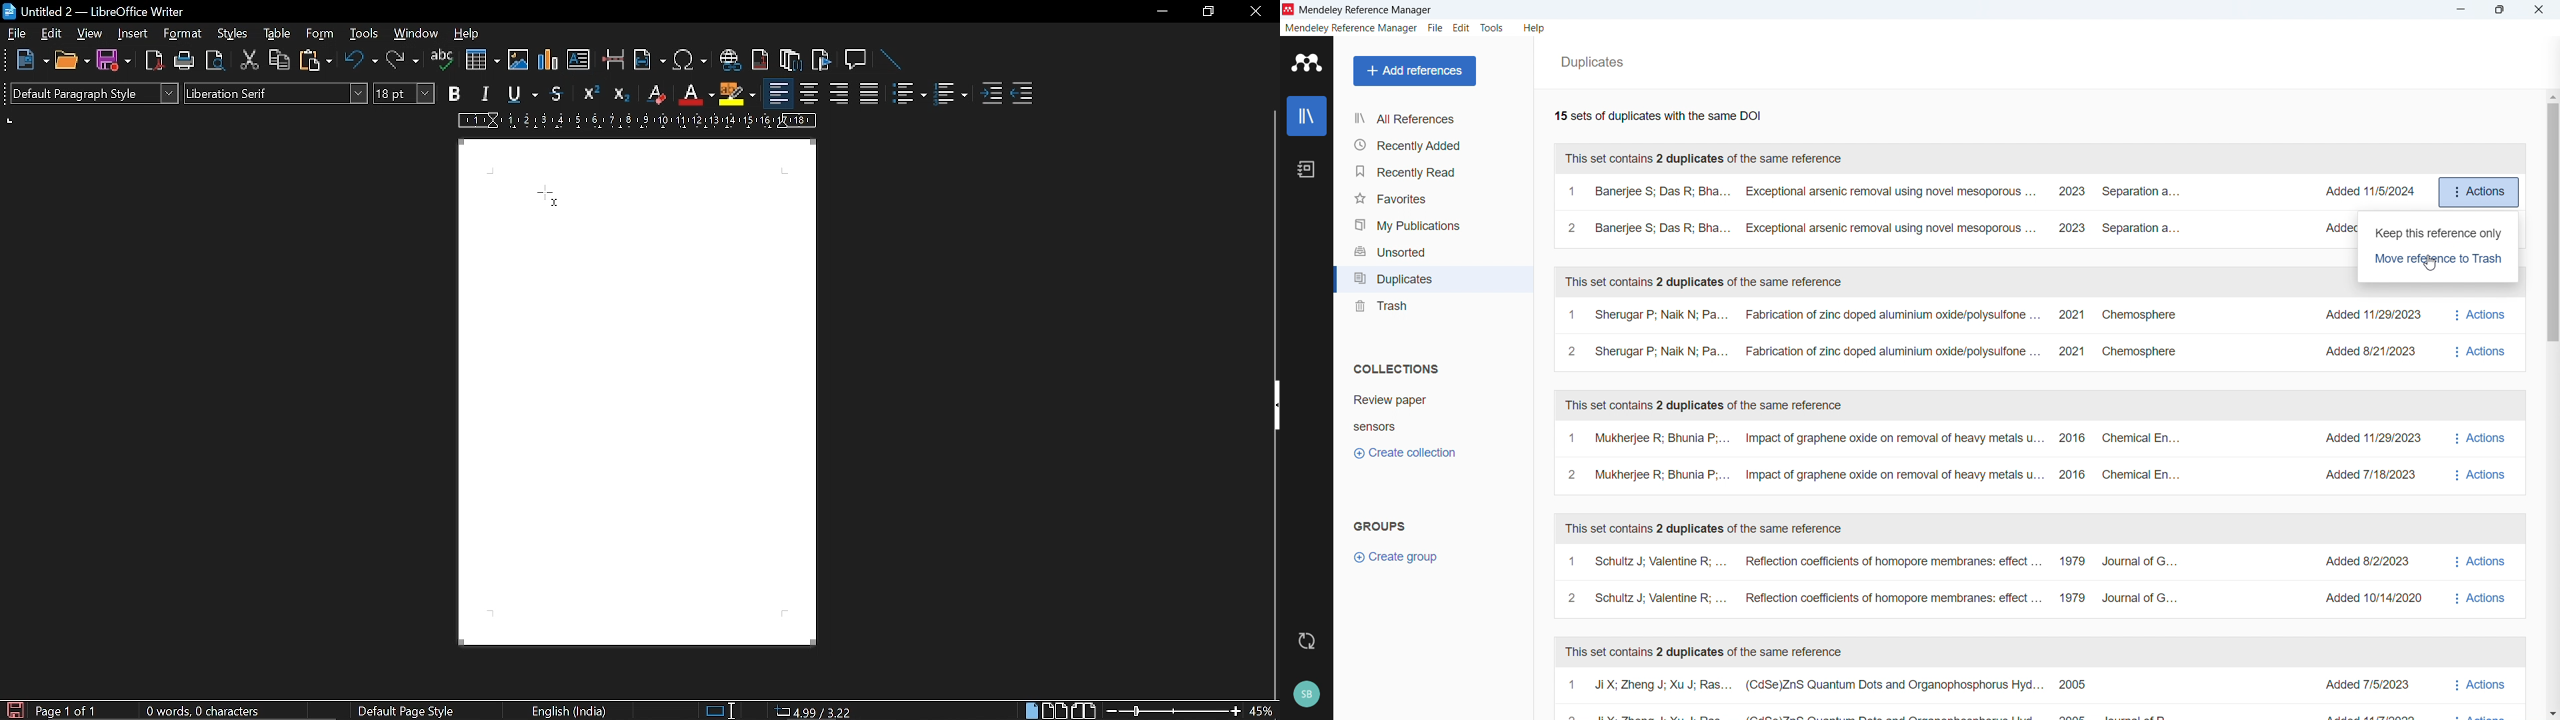  I want to click on change zoom, so click(1173, 711).